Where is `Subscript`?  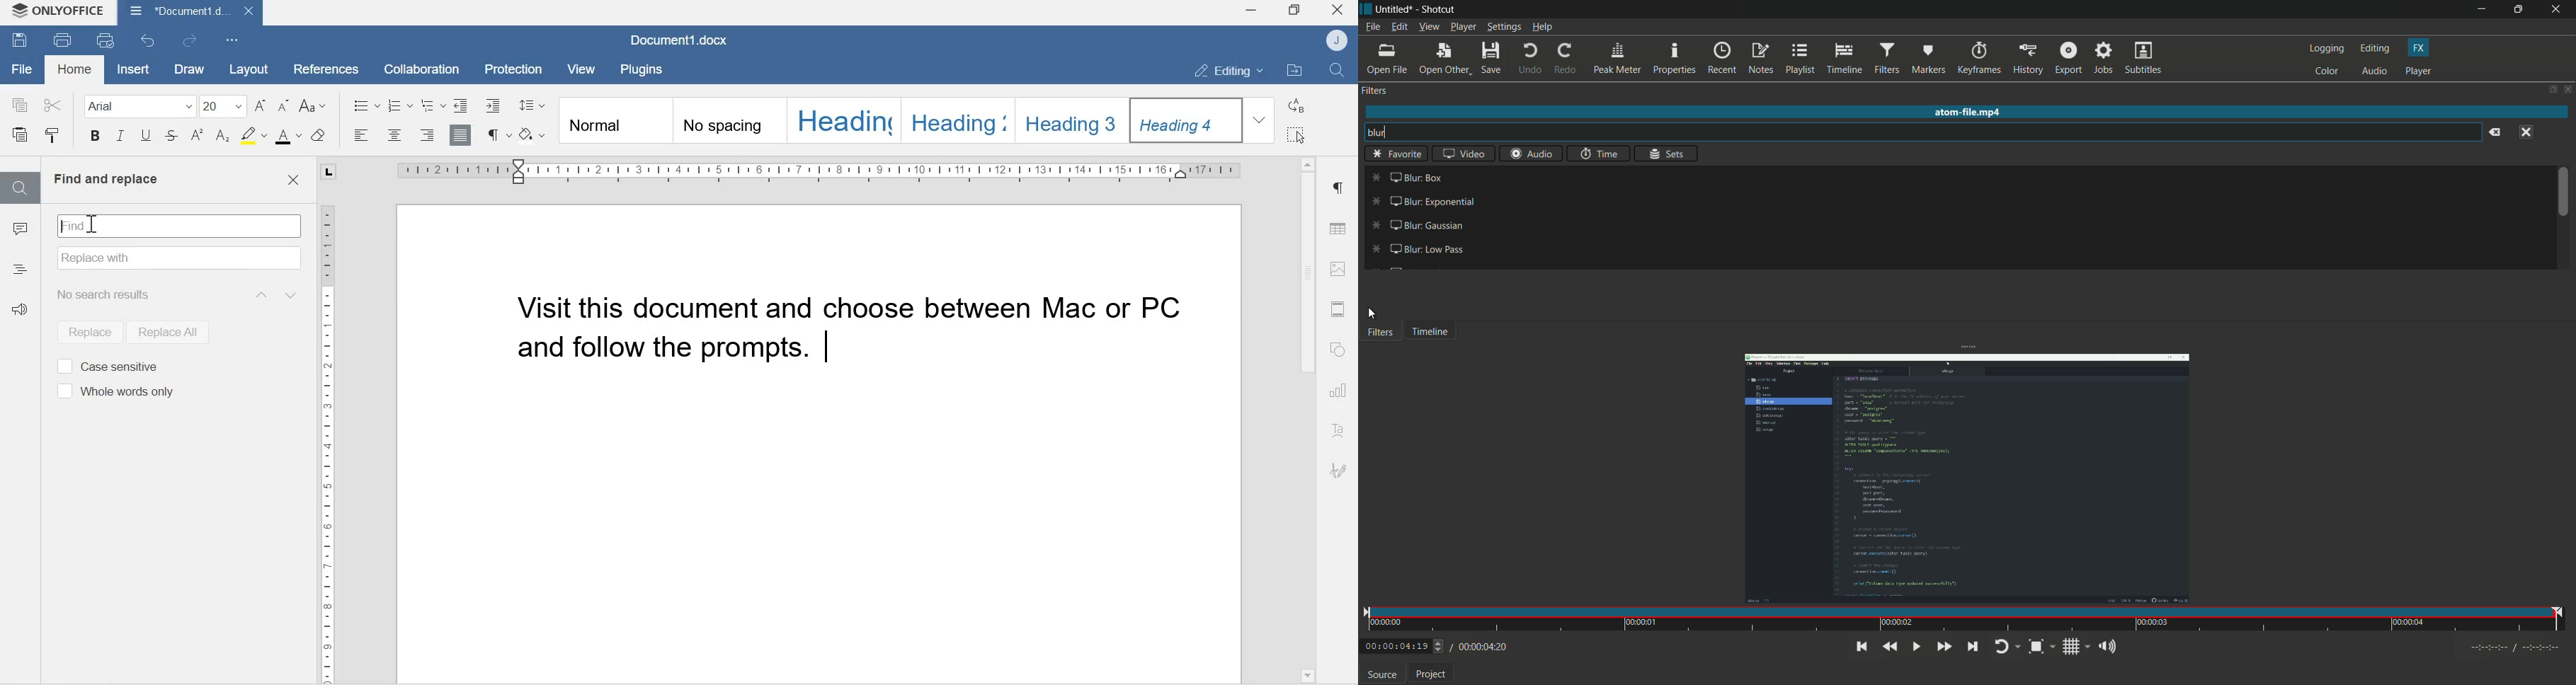 Subscript is located at coordinates (223, 137).